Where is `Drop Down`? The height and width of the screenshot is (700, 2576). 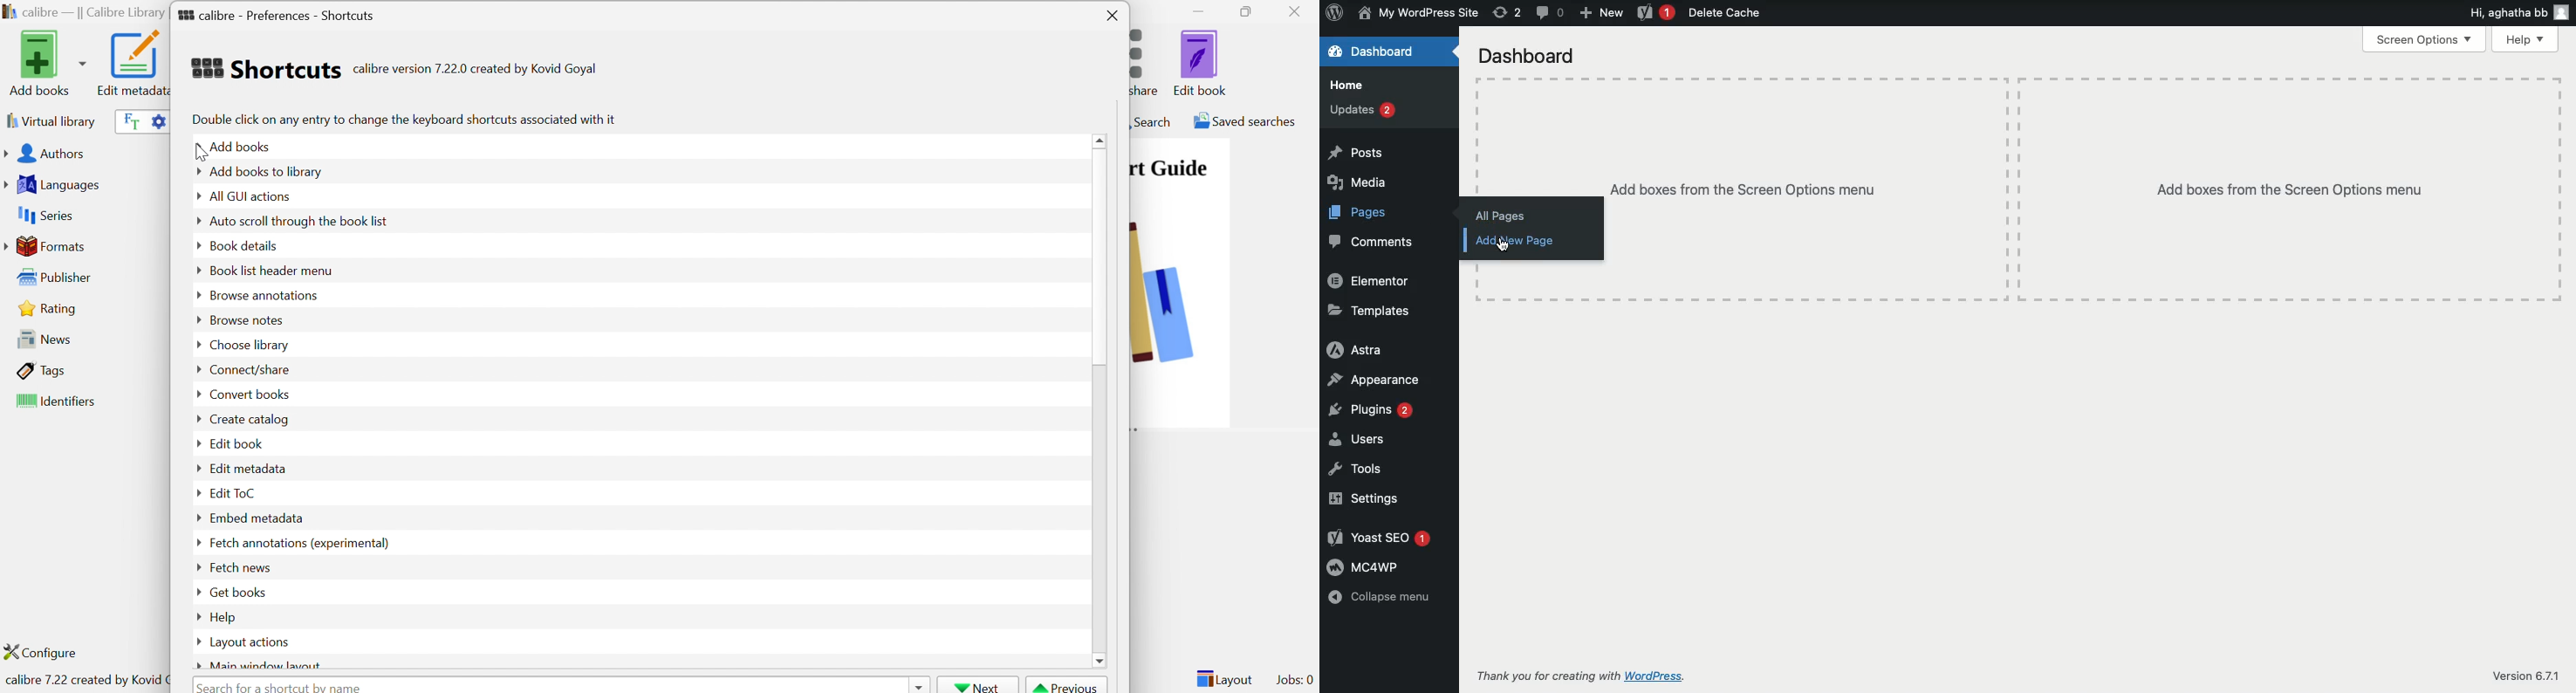 Drop Down is located at coordinates (196, 542).